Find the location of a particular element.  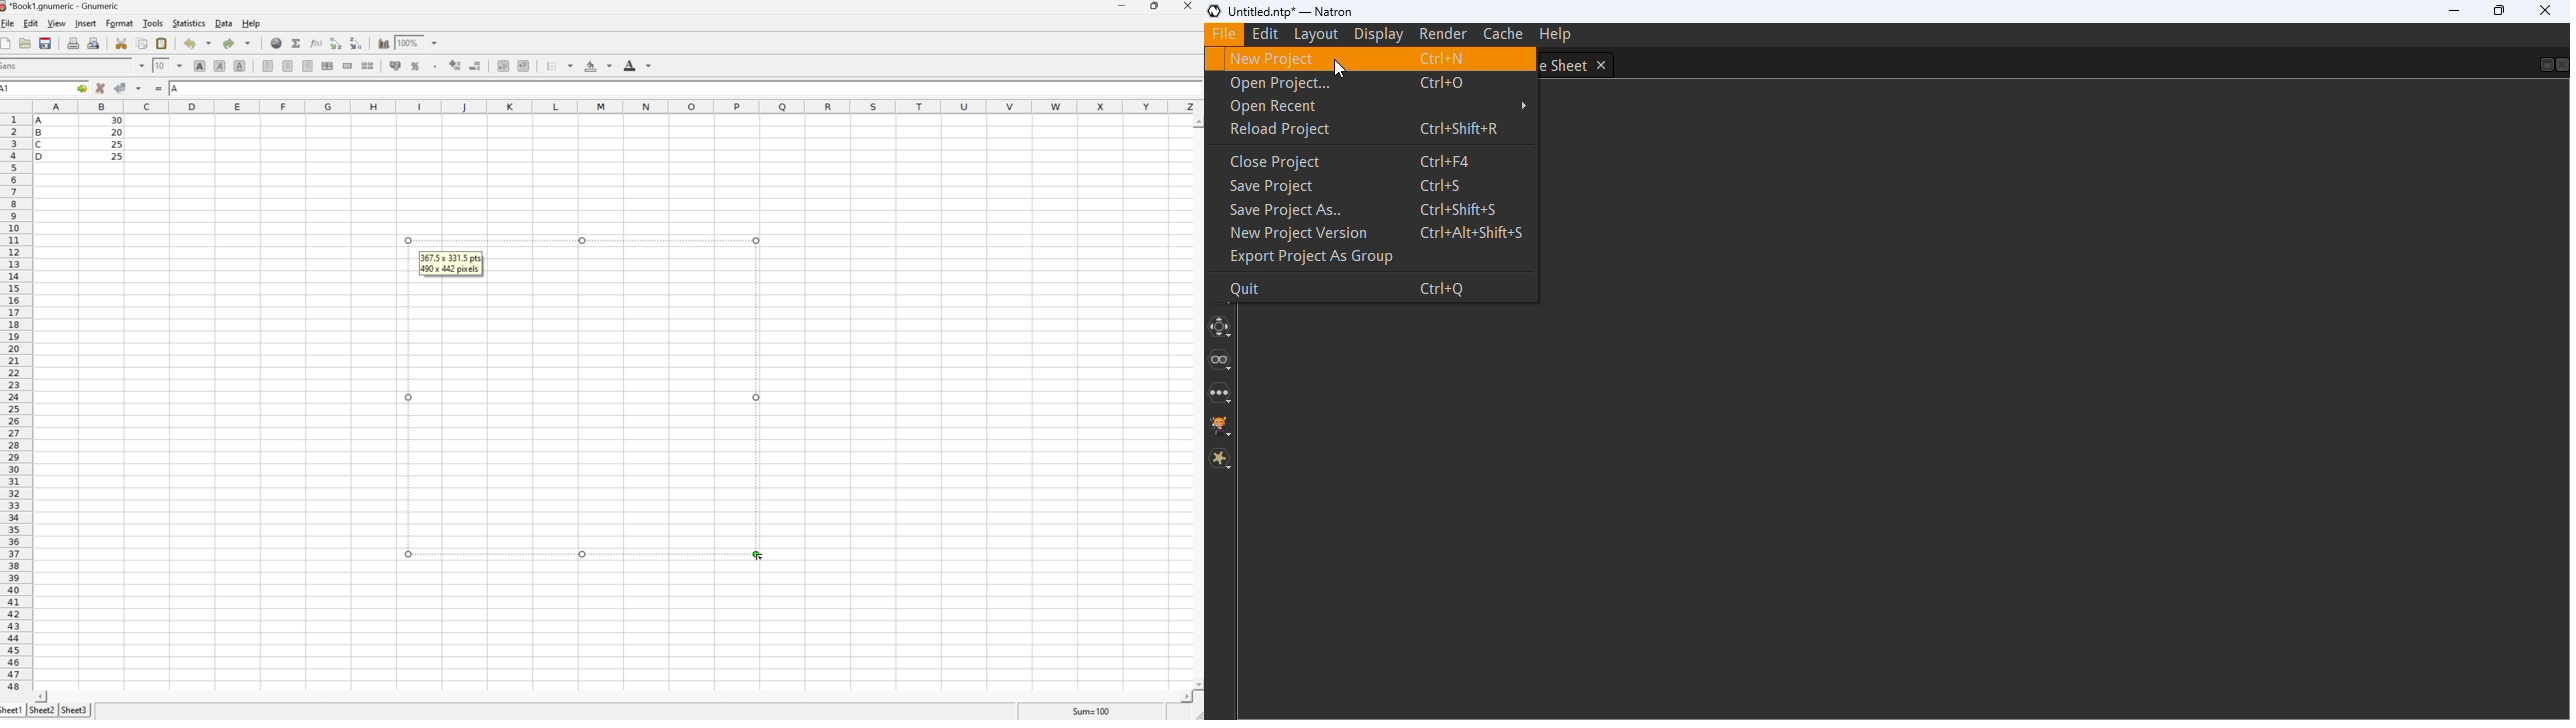

 is located at coordinates (583, 243).